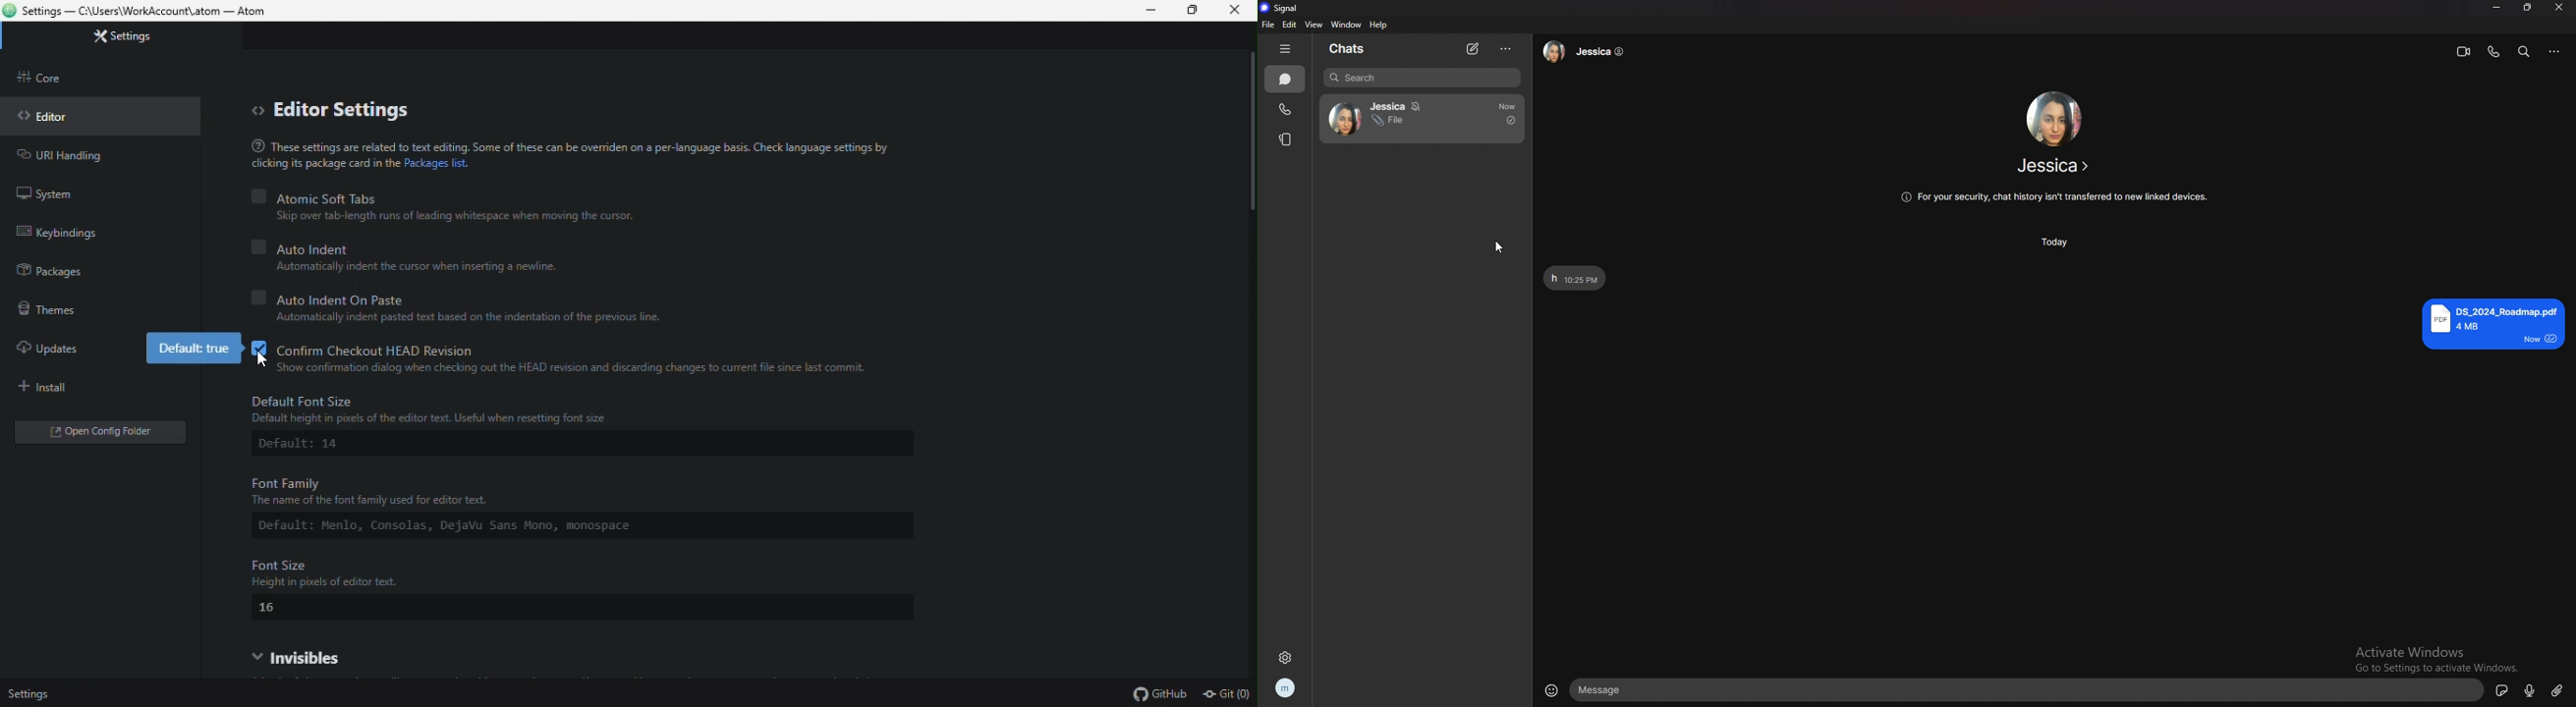 The width and height of the screenshot is (2576, 728). Describe the element at coordinates (1507, 49) in the screenshot. I see `options` at that location.